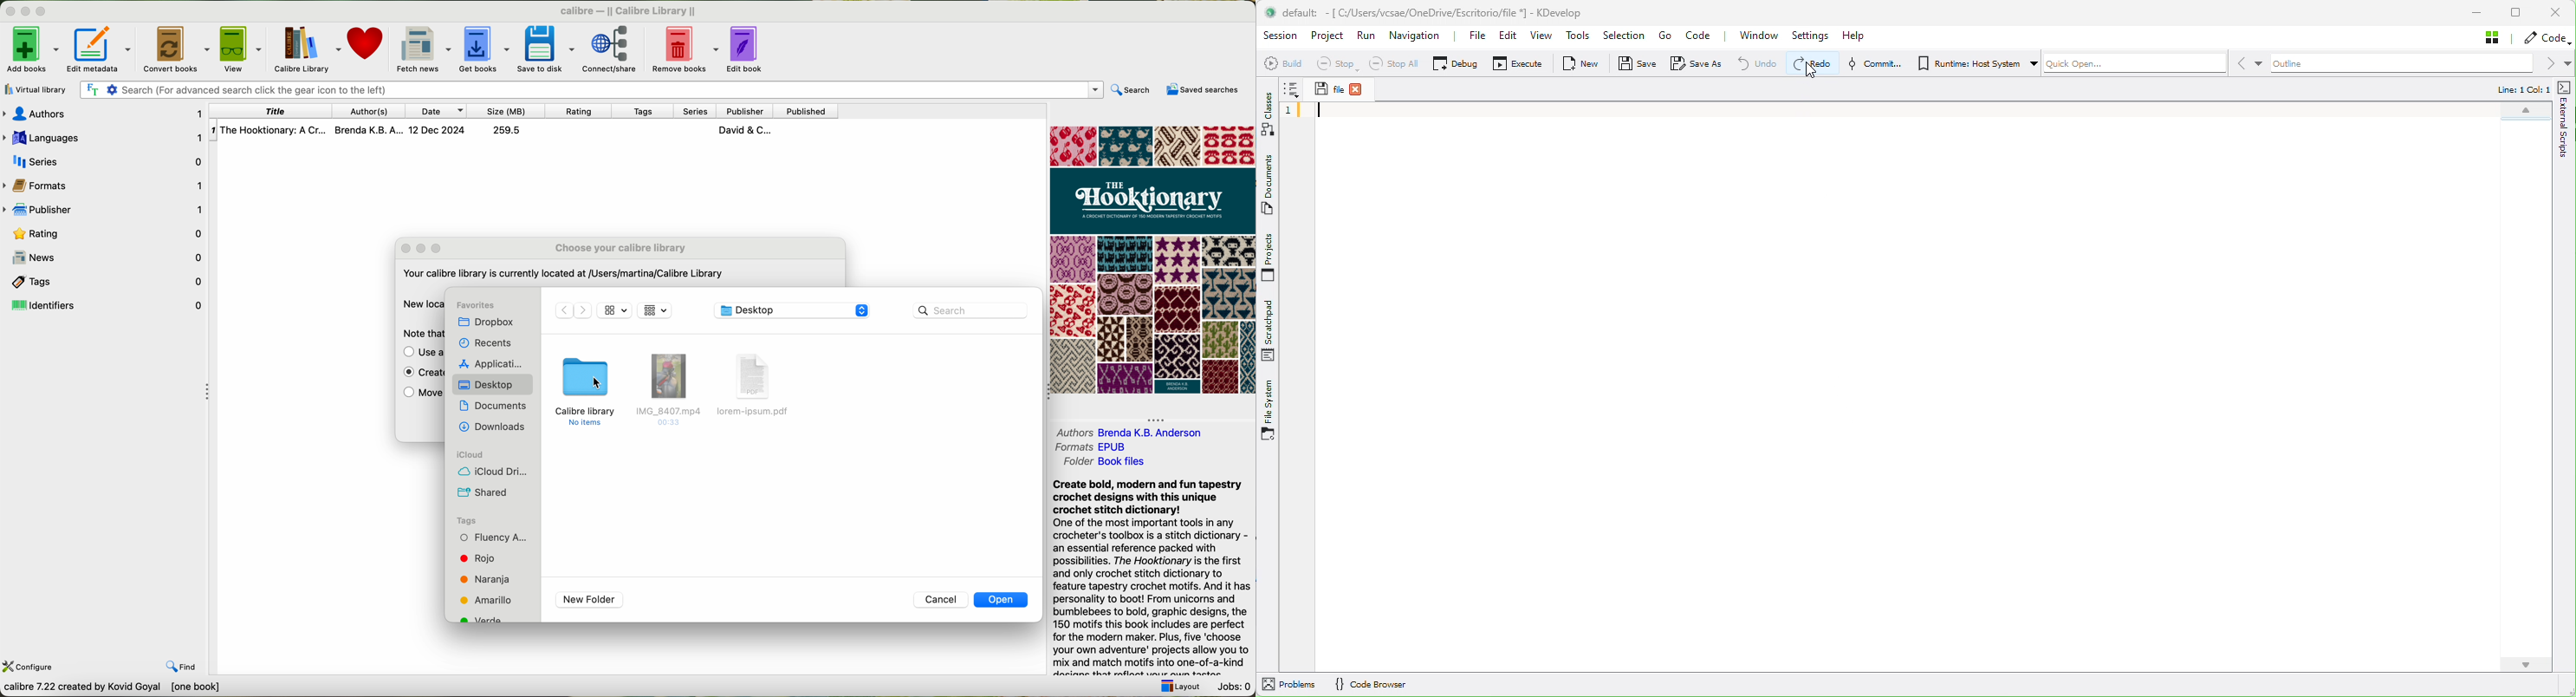  Describe the element at coordinates (207, 390) in the screenshot. I see `hide` at that location.